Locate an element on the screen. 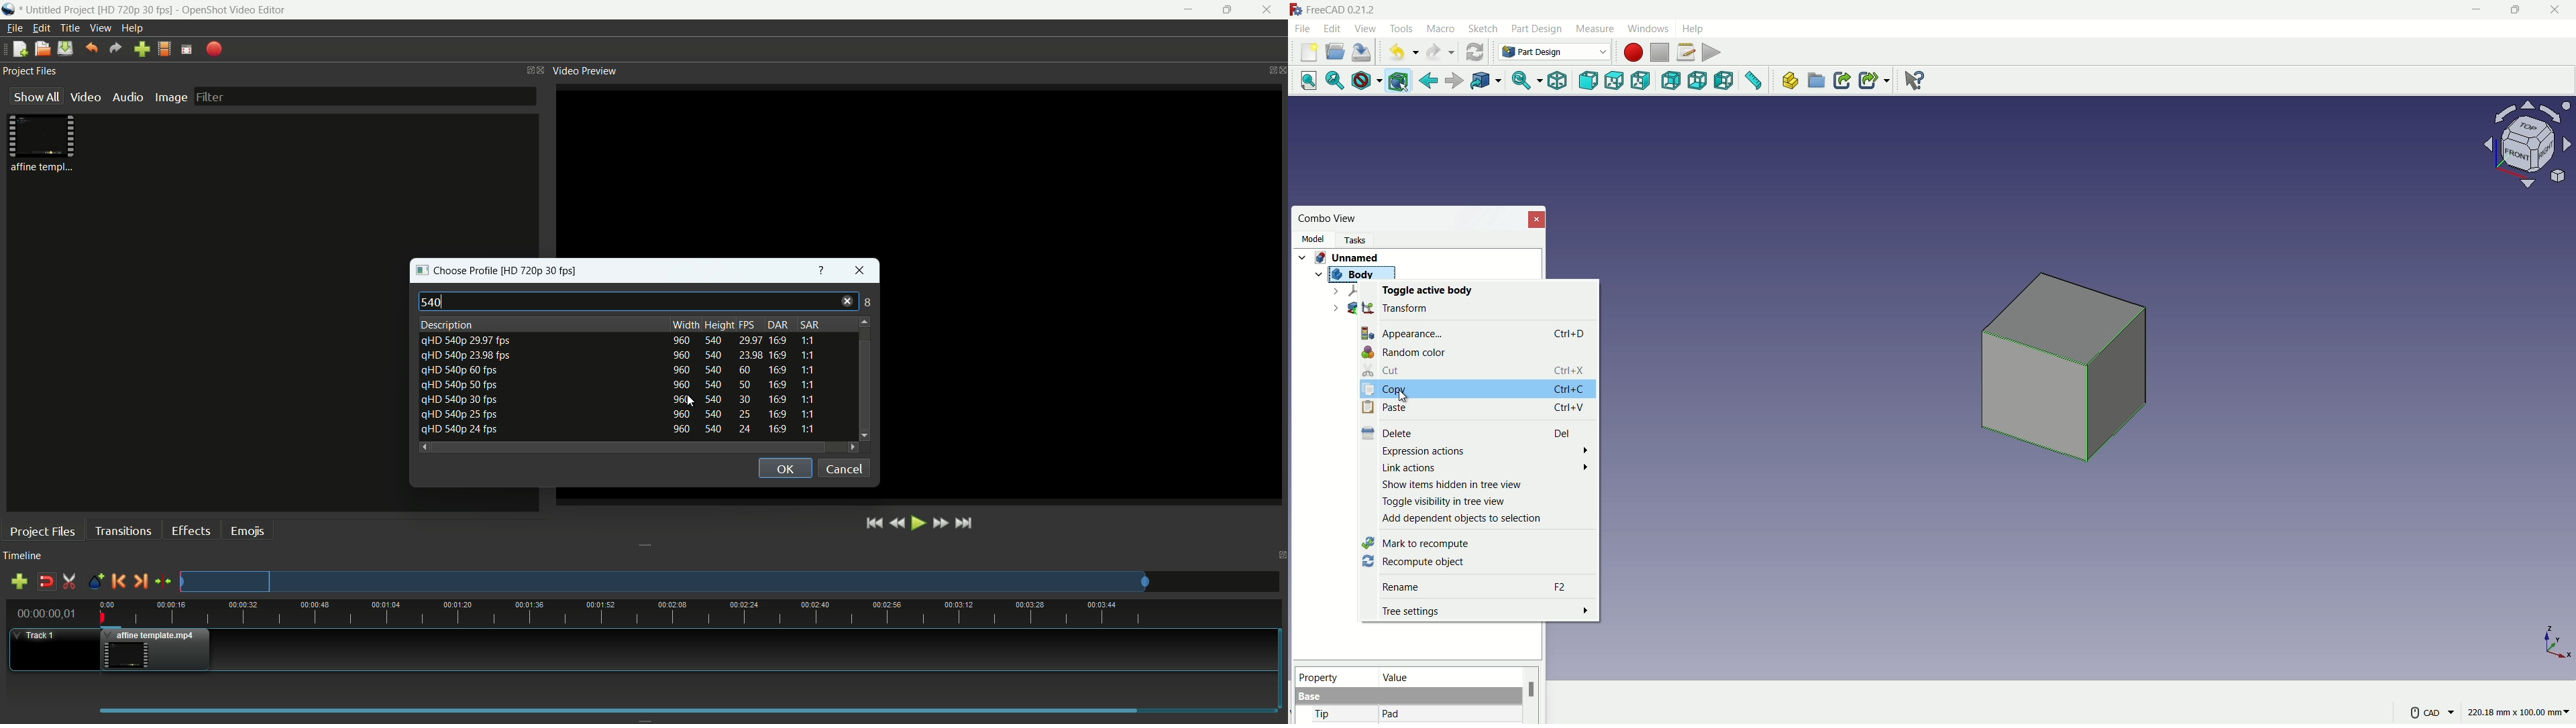  Body is located at coordinates (1352, 272).